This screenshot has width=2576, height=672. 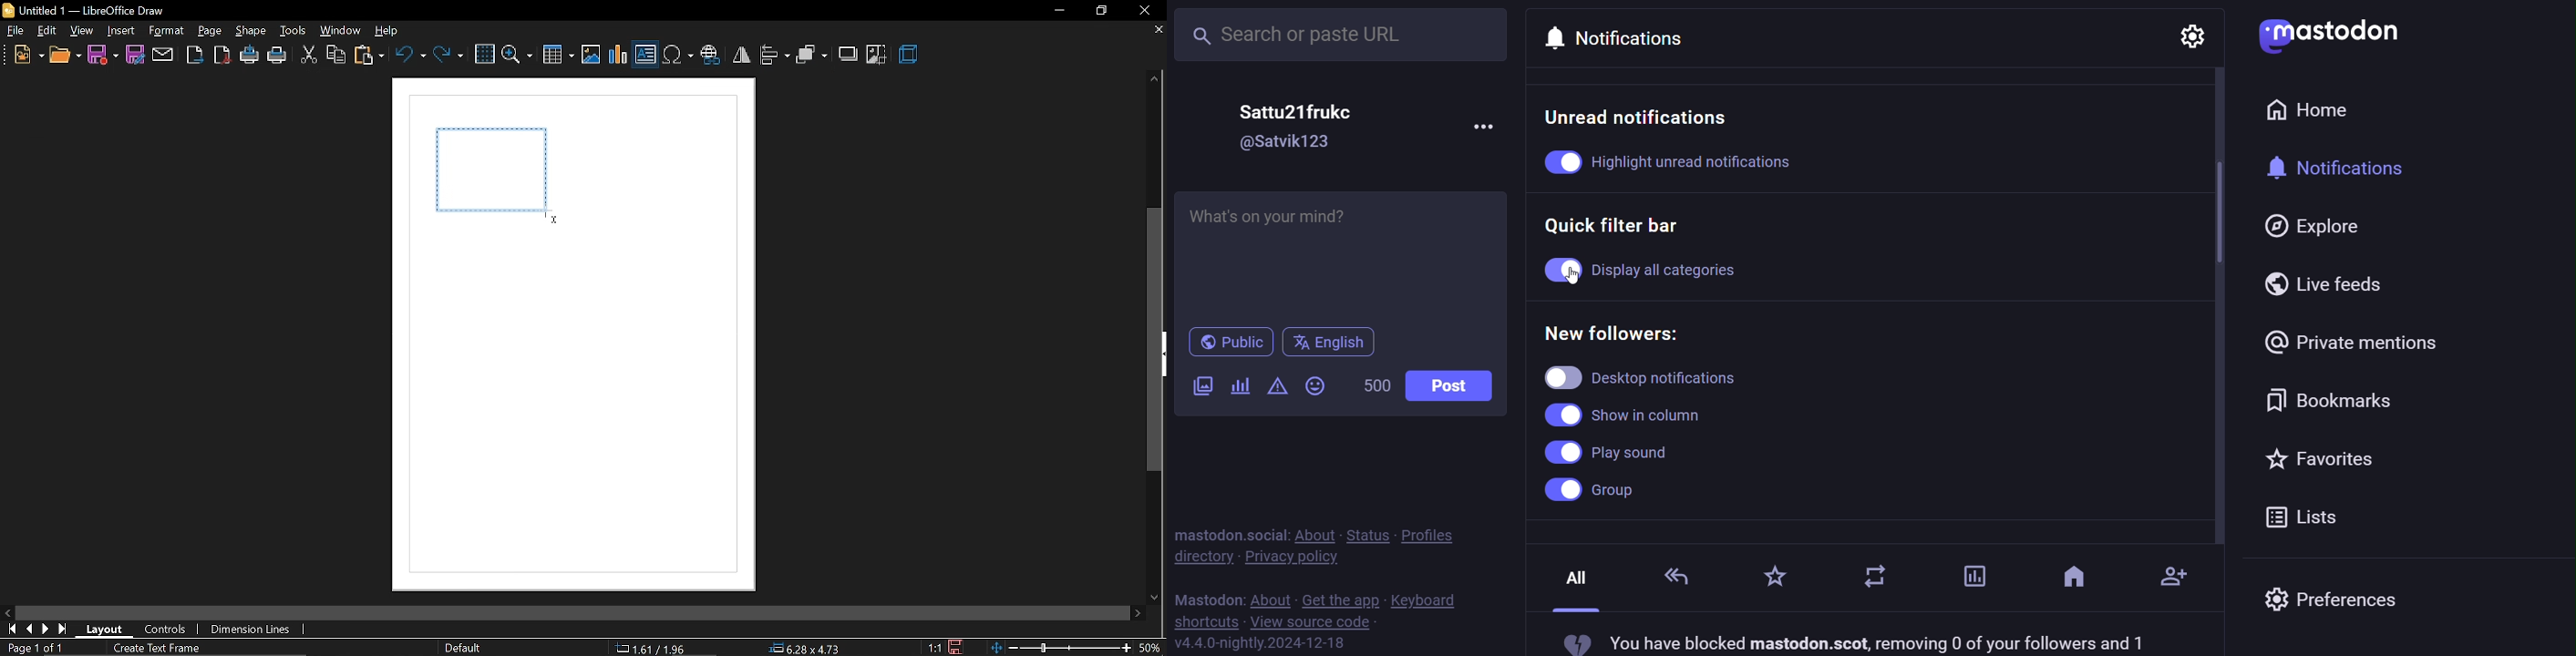 What do you see at coordinates (807, 649) in the screenshot?
I see `position` at bounding box center [807, 649].